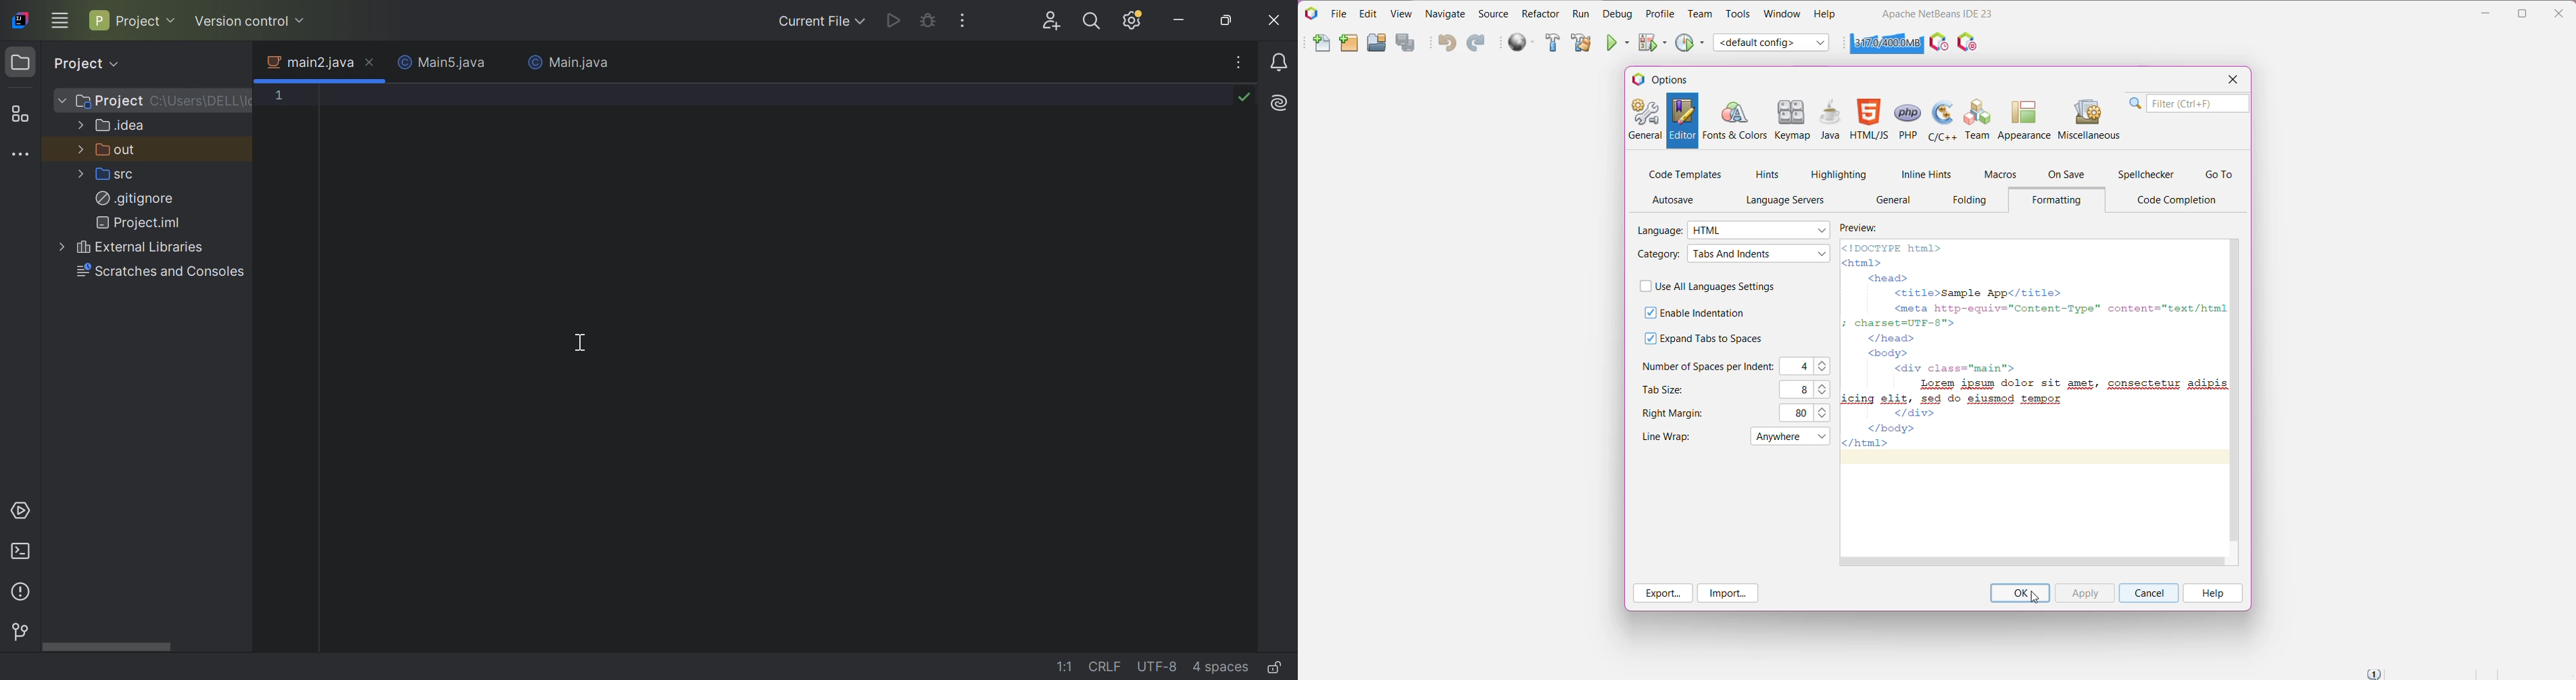 The width and height of the screenshot is (2576, 700). What do you see at coordinates (201, 101) in the screenshot?
I see `C\:Users\DELL\` at bounding box center [201, 101].